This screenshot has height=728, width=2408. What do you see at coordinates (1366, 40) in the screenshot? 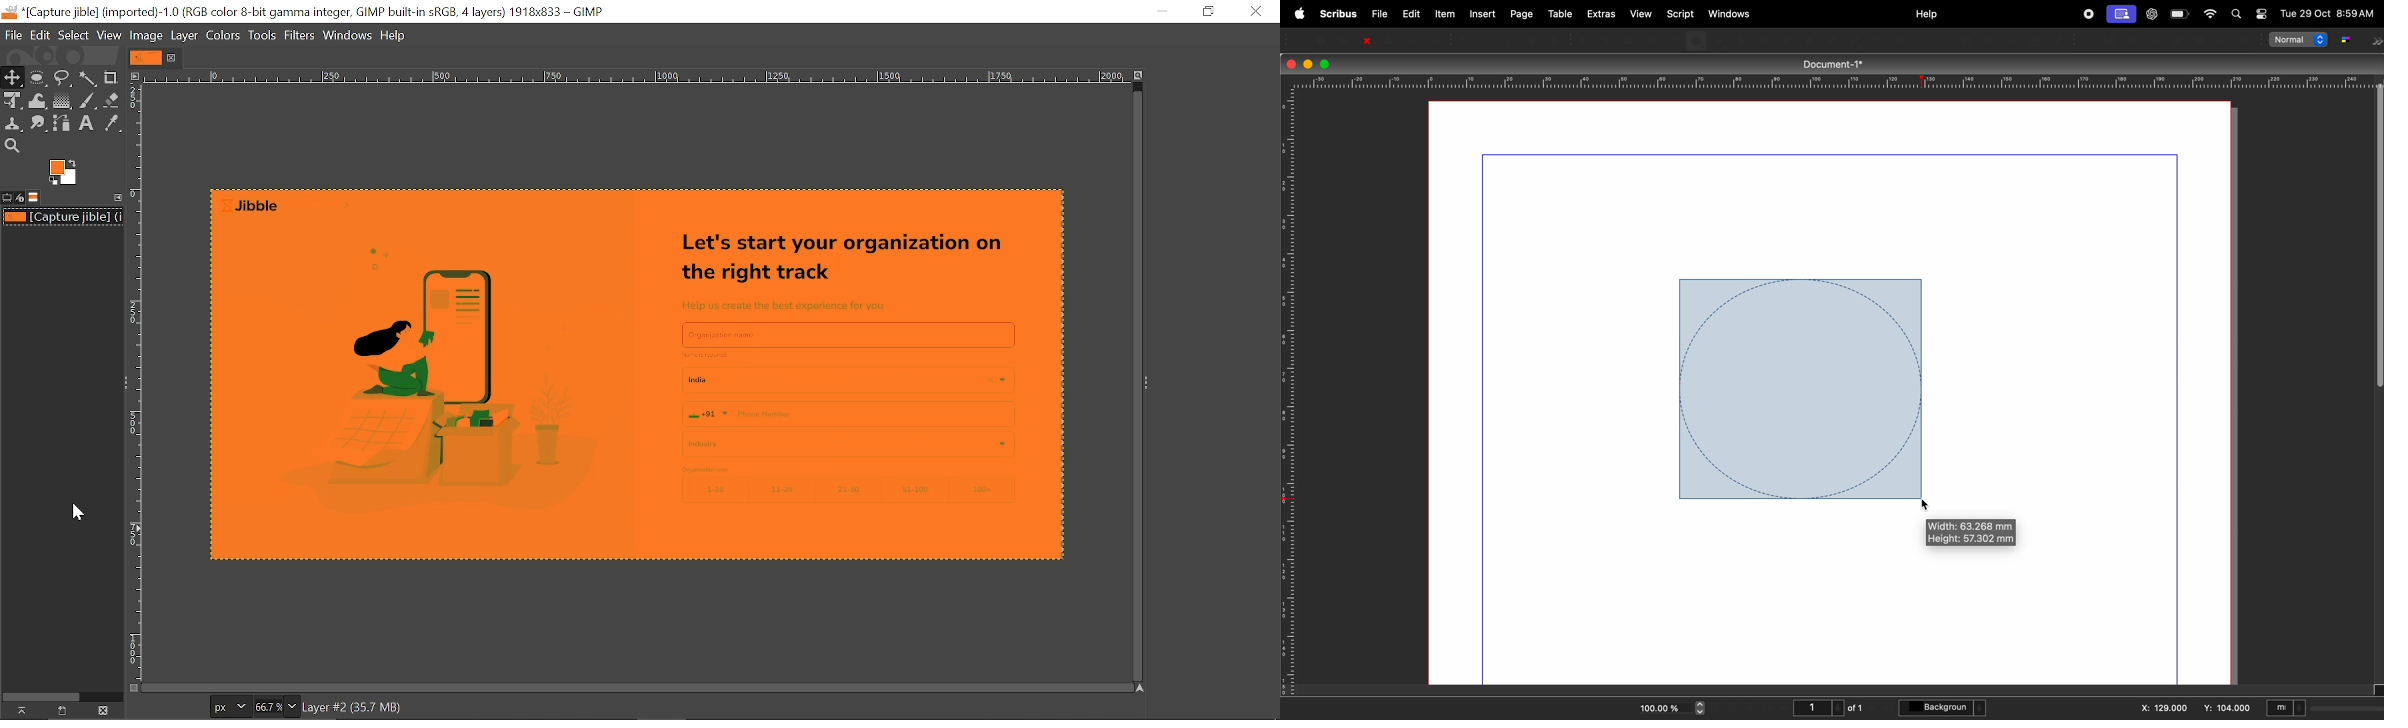
I see `close` at bounding box center [1366, 40].